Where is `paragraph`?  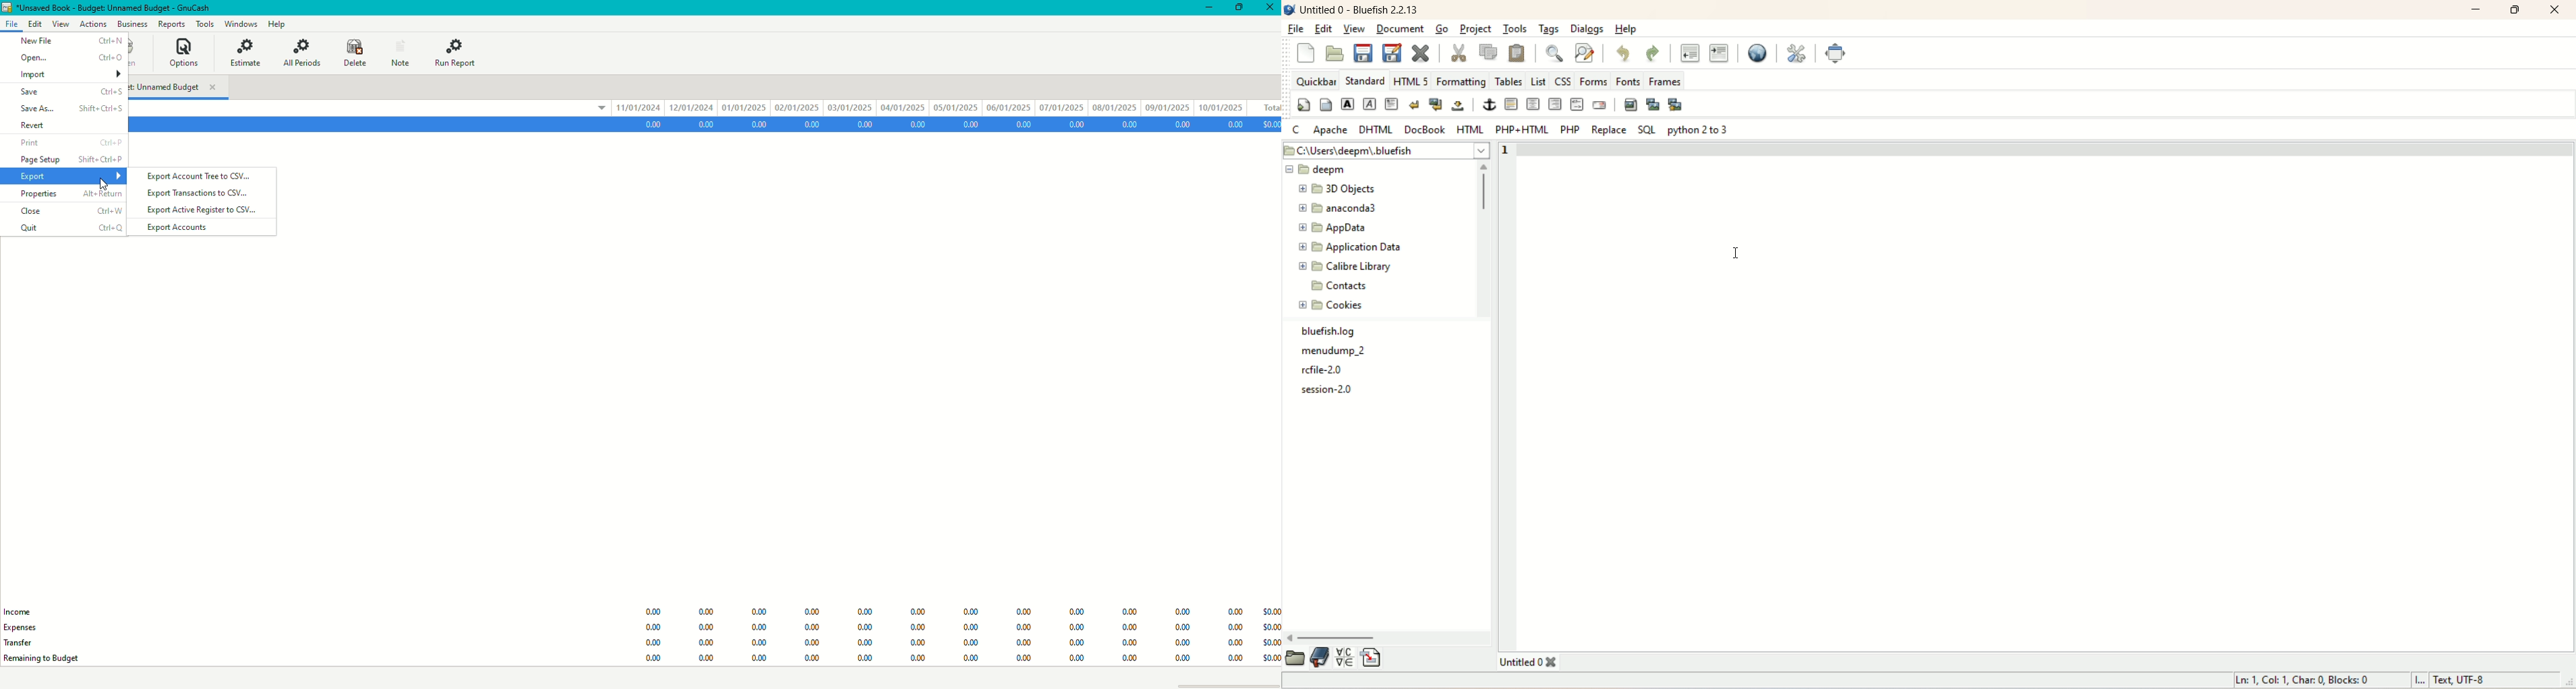
paragraph is located at coordinates (1395, 104).